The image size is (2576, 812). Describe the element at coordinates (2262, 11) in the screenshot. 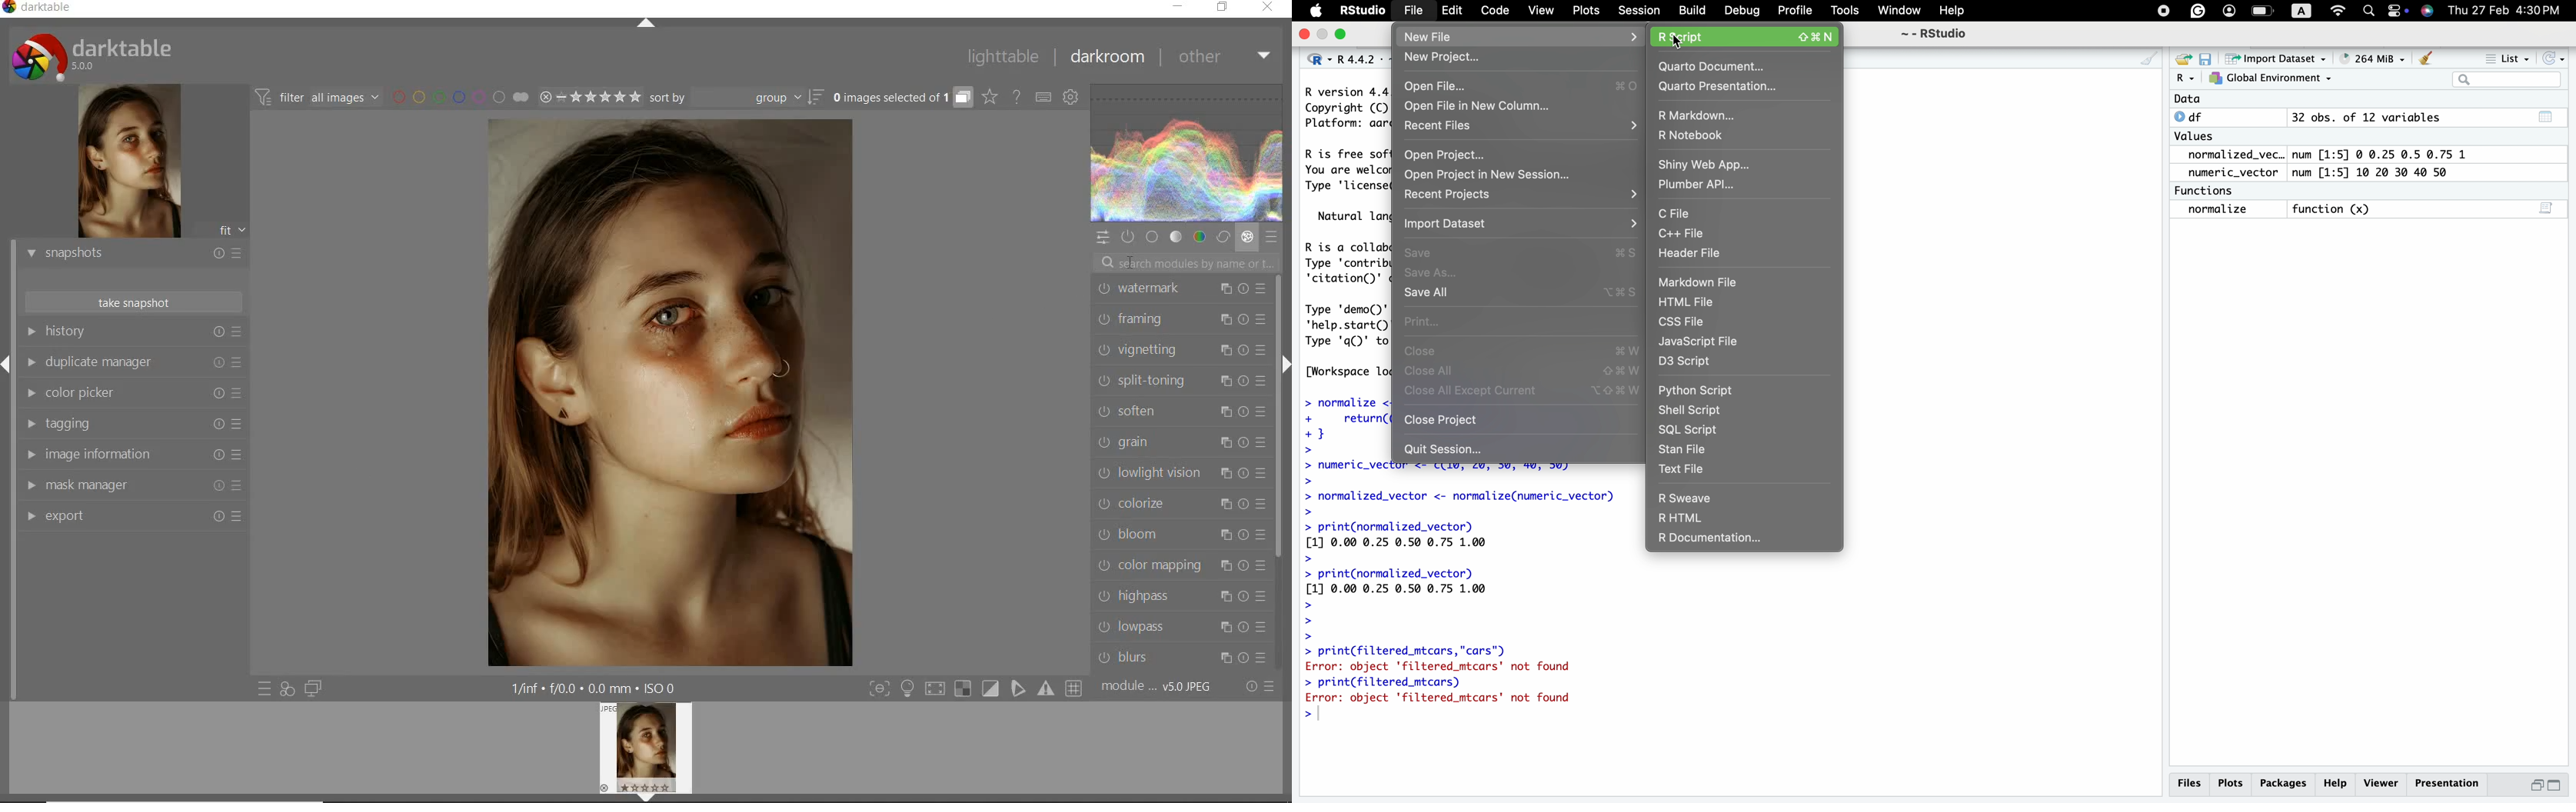

I see `battery` at that location.